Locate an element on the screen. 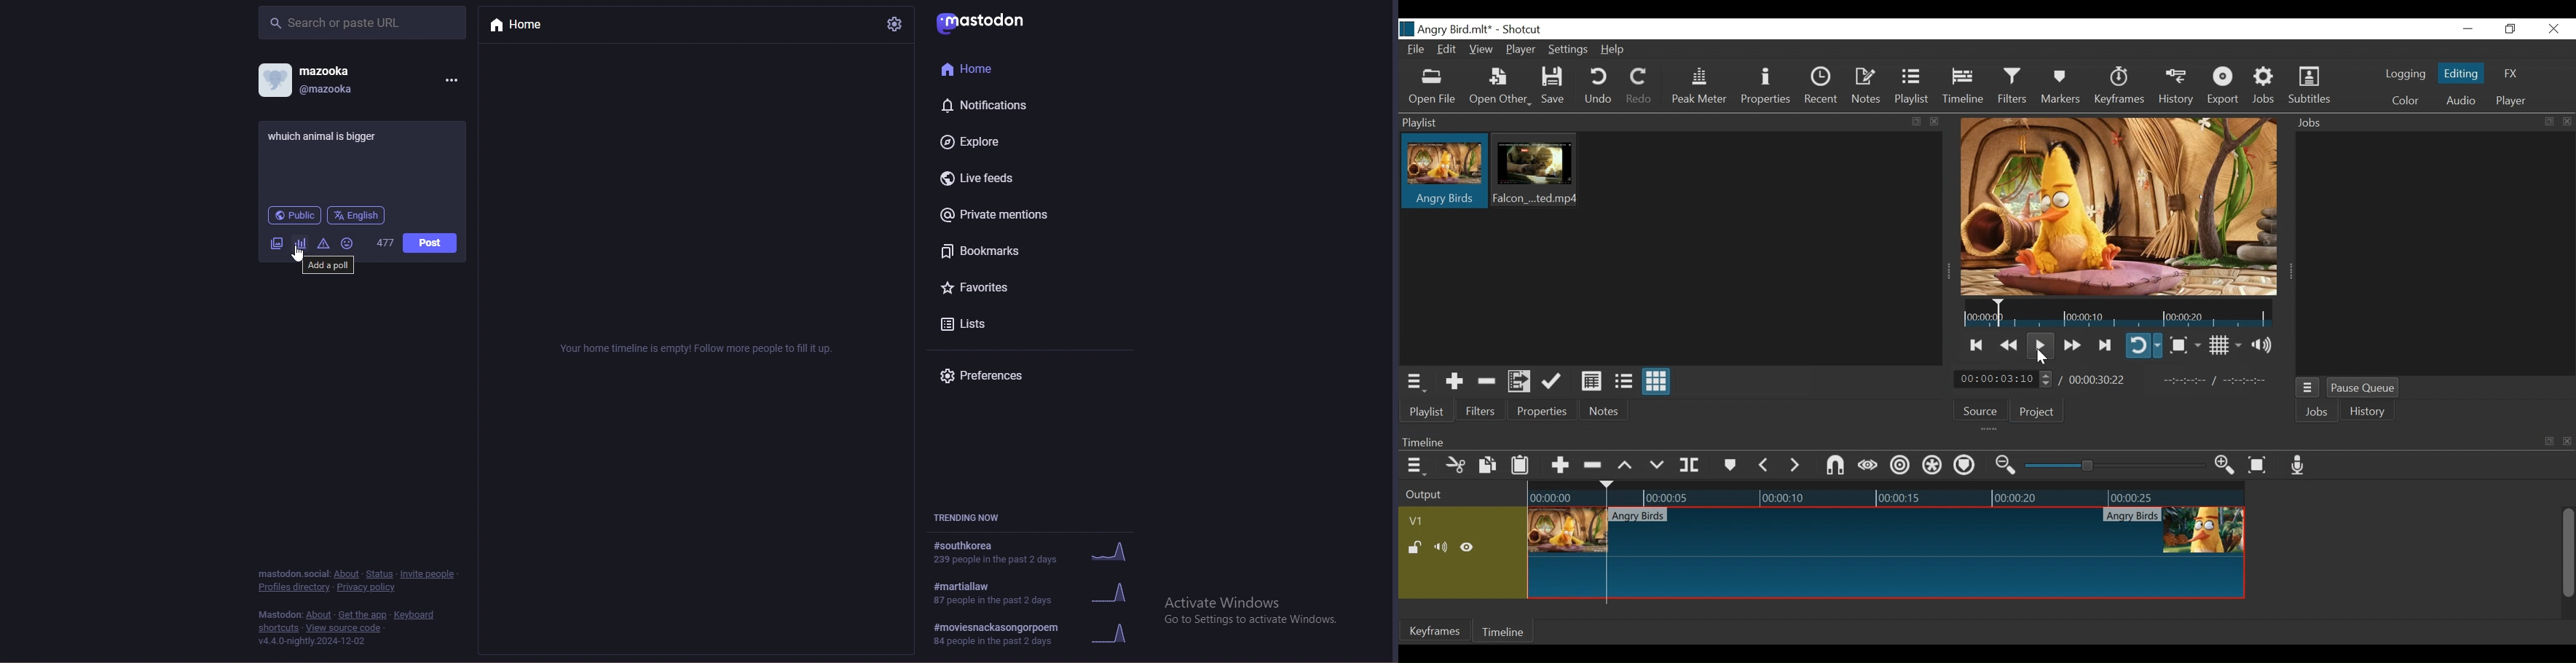 This screenshot has height=672, width=2576. Toggle display grid on player is located at coordinates (2224, 346).